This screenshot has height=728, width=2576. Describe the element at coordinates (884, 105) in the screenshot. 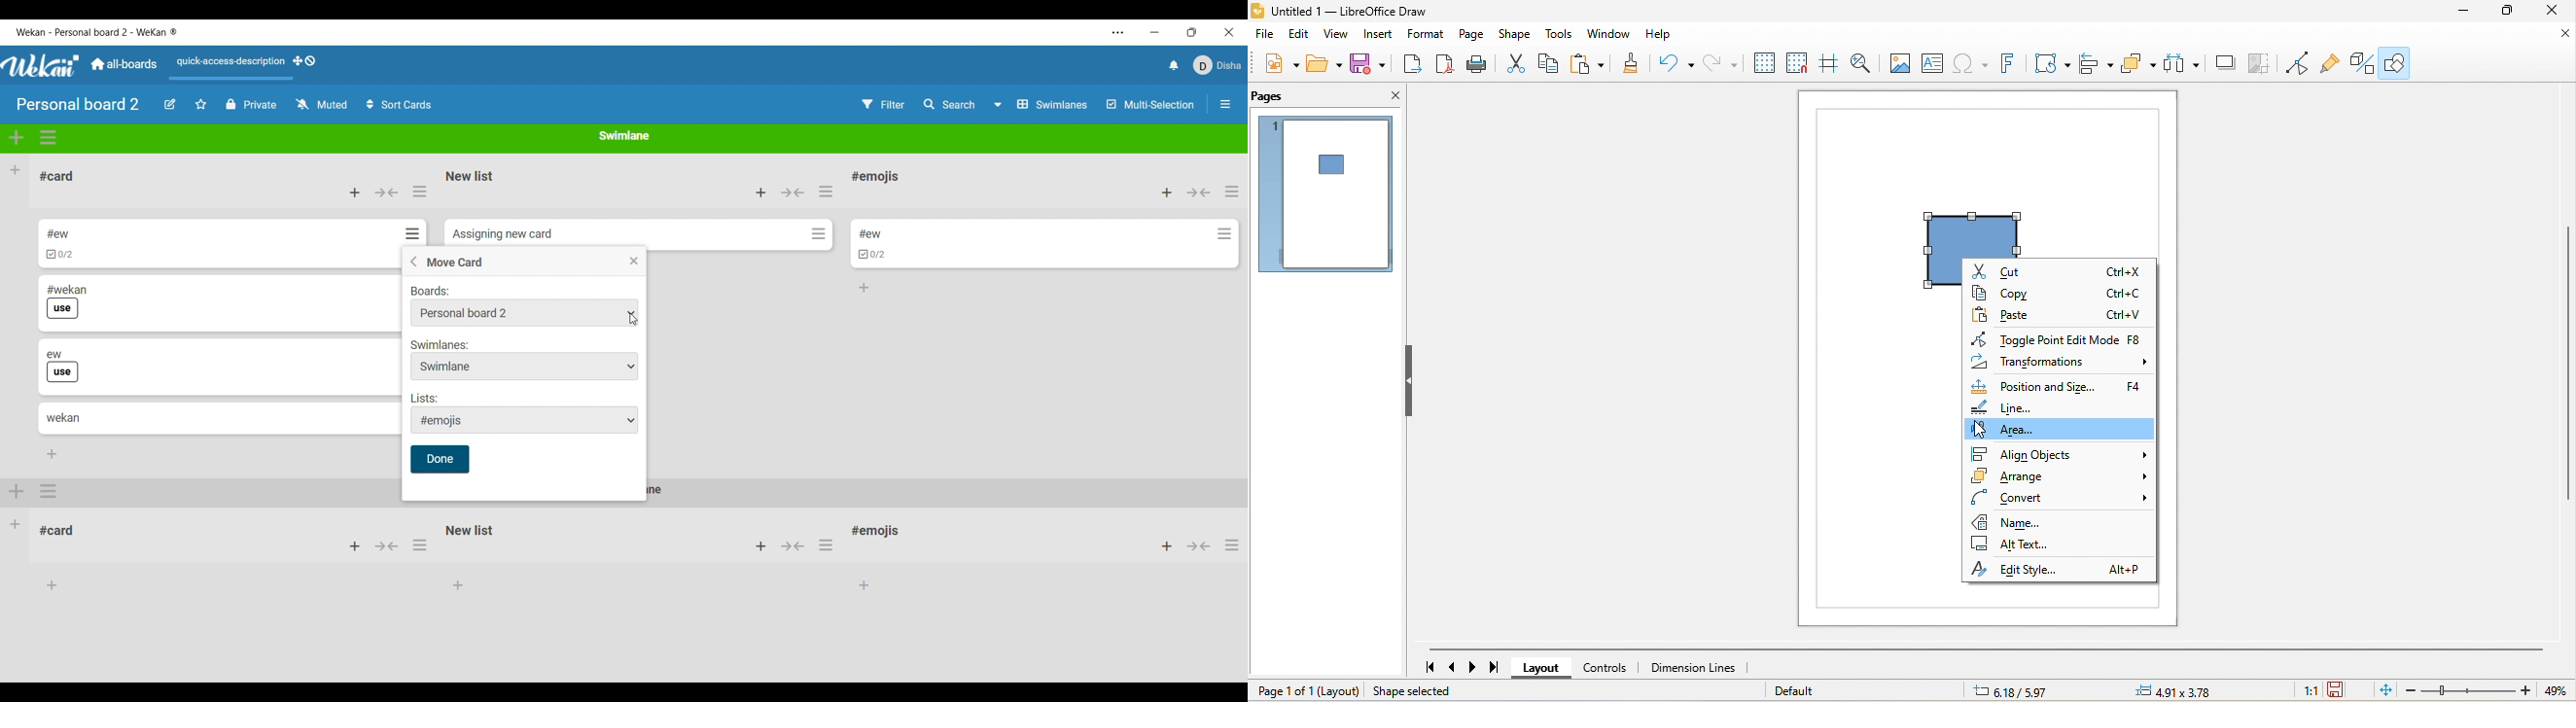

I see `Filter` at that location.